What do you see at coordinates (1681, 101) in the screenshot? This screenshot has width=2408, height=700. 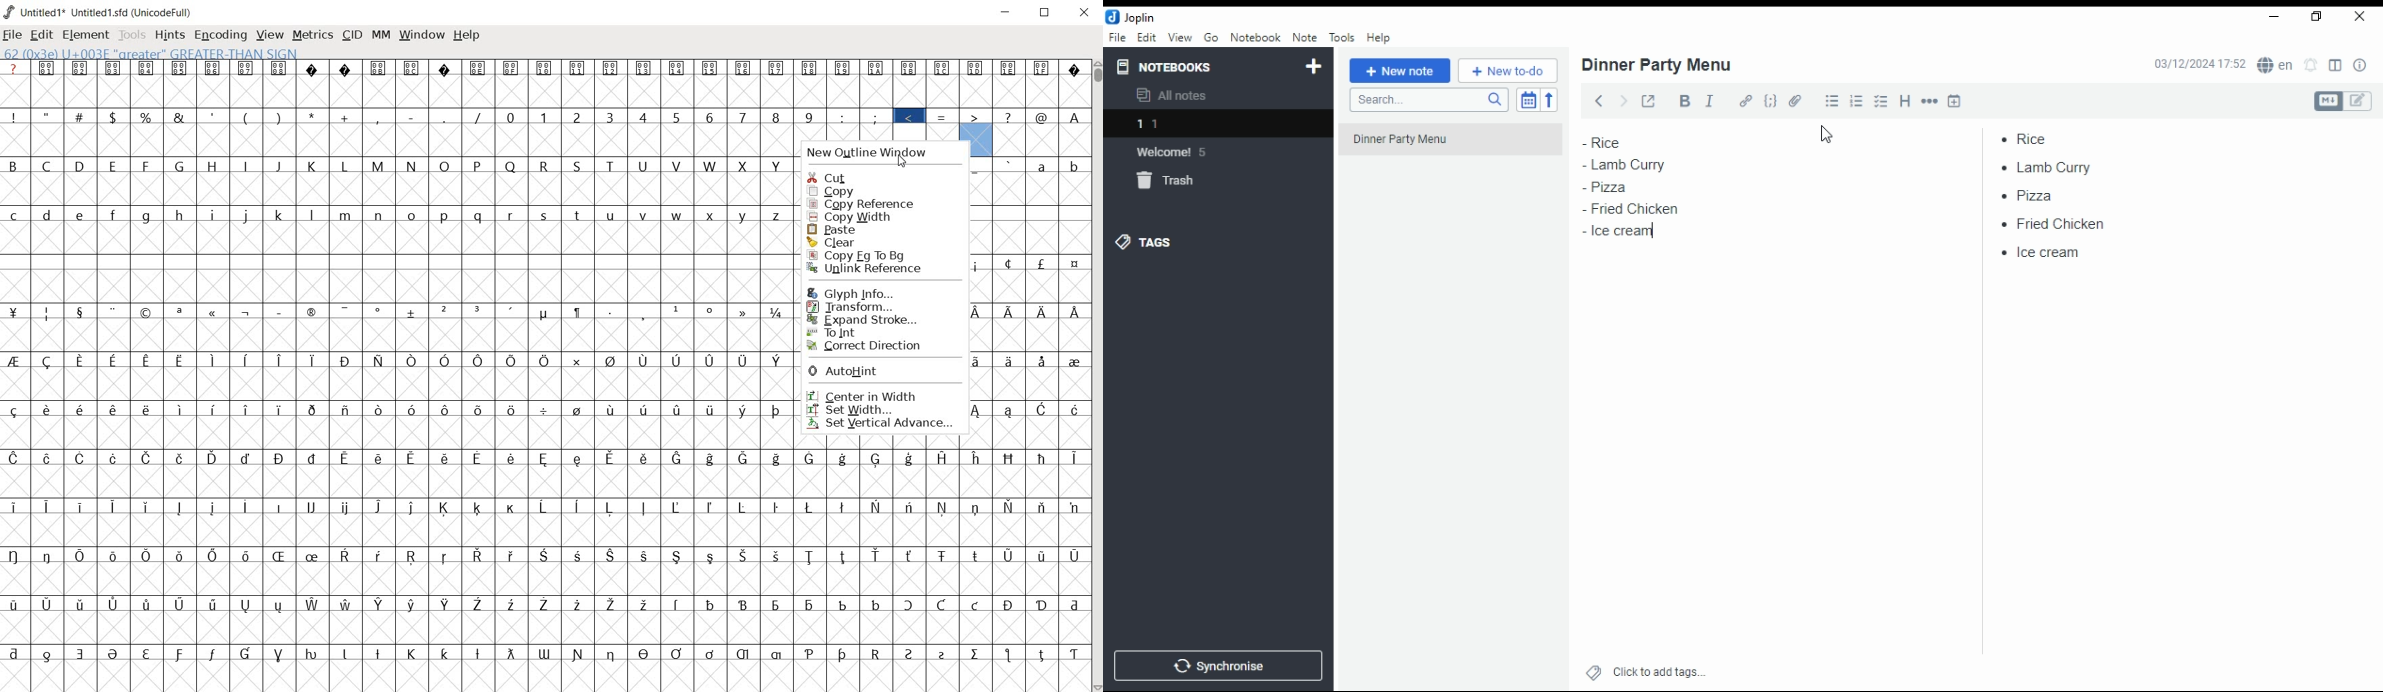 I see `bold` at bounding box center [1681, 101].